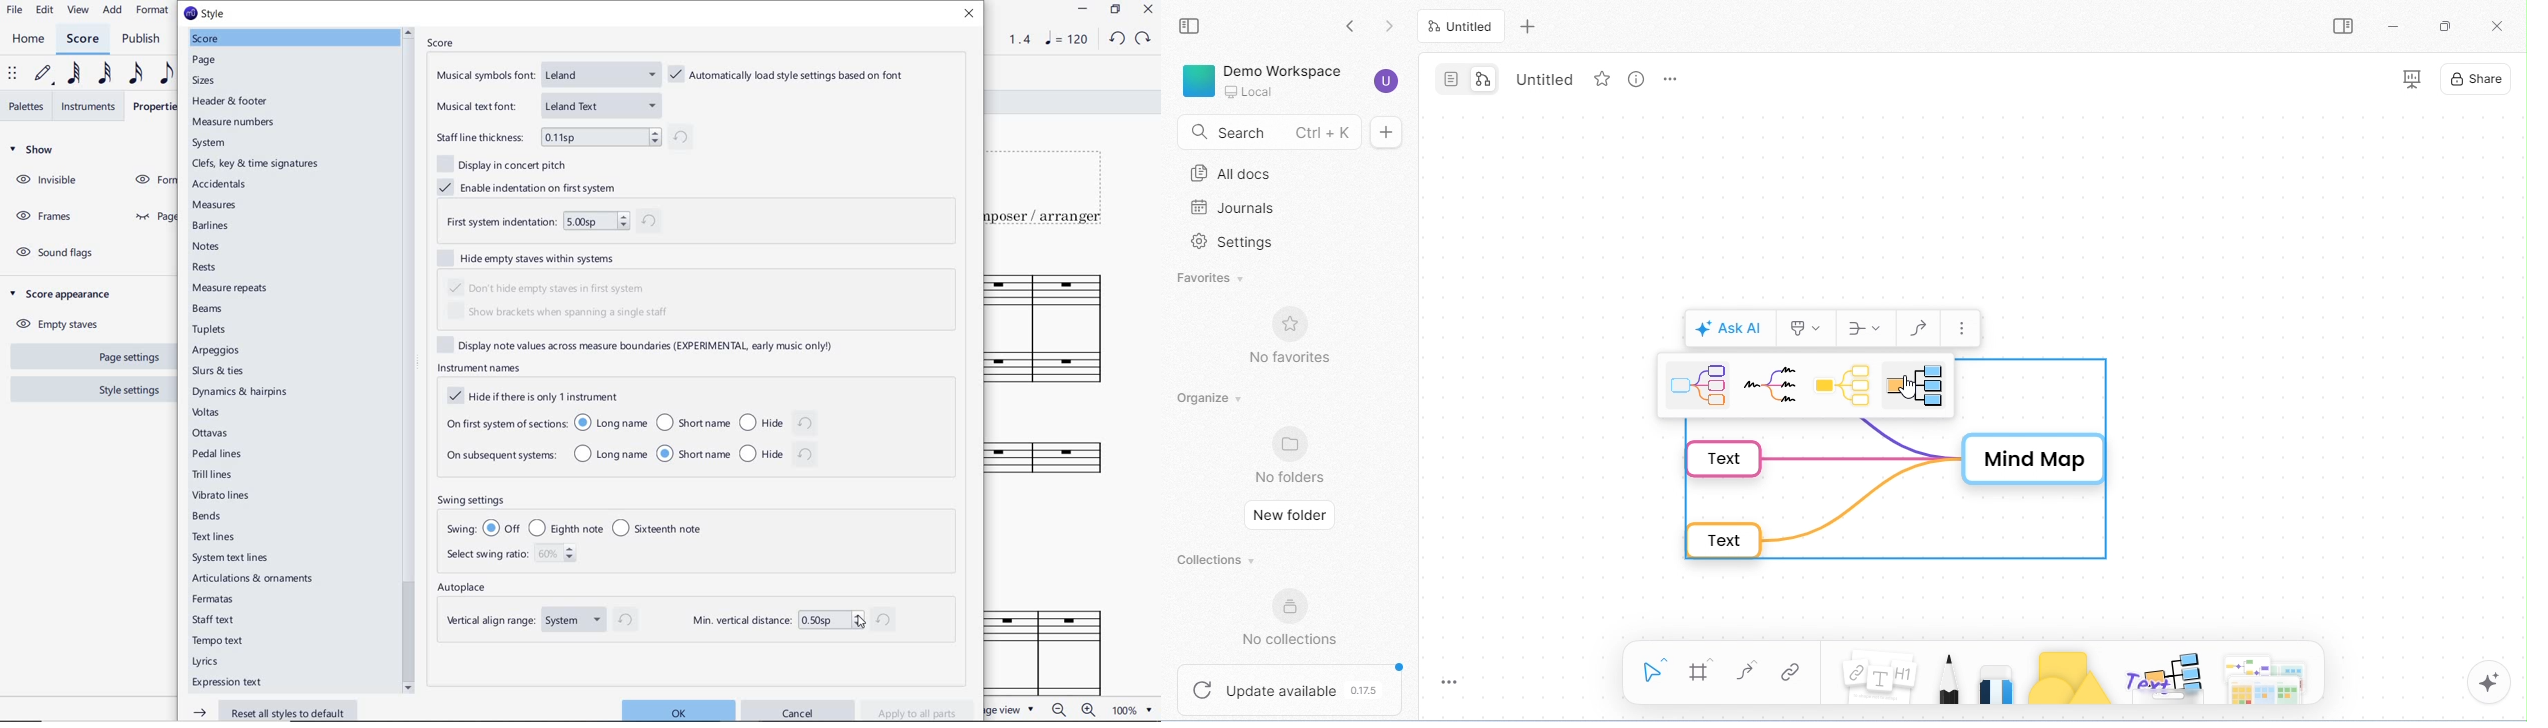 This screenshot has width=2548, height=728. Describe the element at coordinates (1010, 39) in the screenshot. I see `PLAY TIME` at that location.